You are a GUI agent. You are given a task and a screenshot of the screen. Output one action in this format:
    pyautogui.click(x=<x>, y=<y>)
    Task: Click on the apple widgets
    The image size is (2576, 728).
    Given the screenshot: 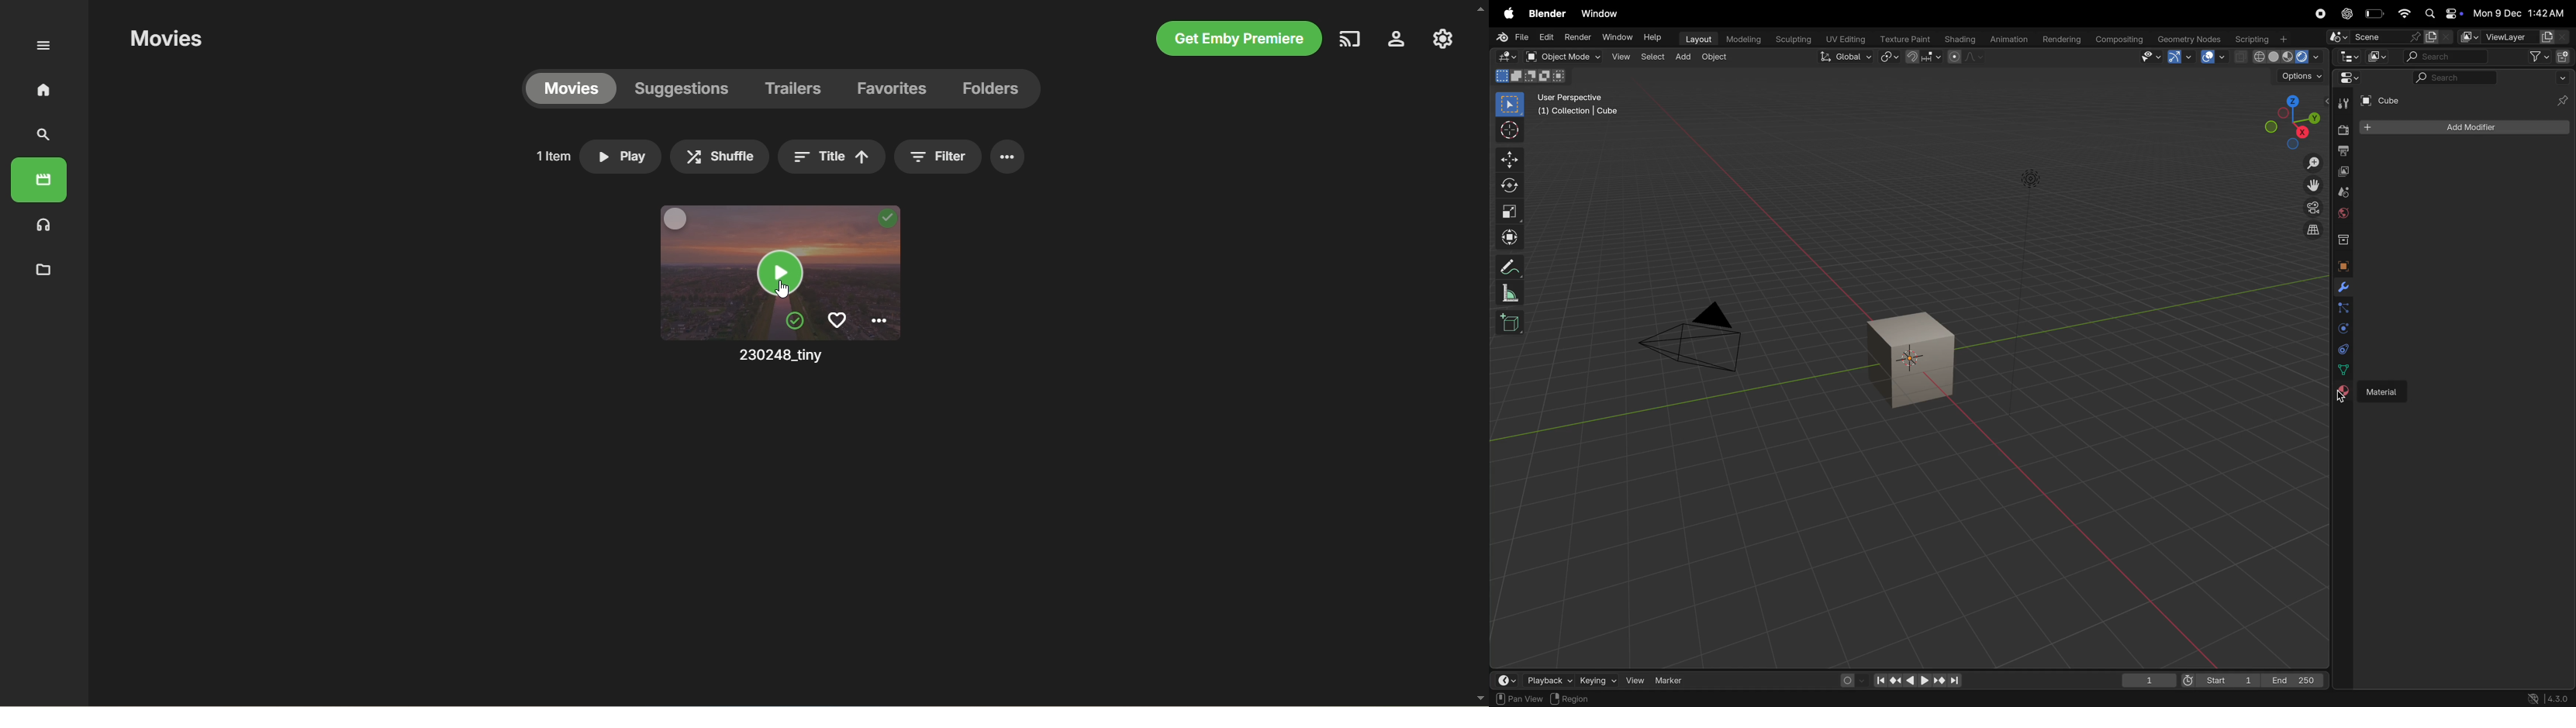 What is the action you would take?
    pyautogui.click(x=2443, y=14)
    